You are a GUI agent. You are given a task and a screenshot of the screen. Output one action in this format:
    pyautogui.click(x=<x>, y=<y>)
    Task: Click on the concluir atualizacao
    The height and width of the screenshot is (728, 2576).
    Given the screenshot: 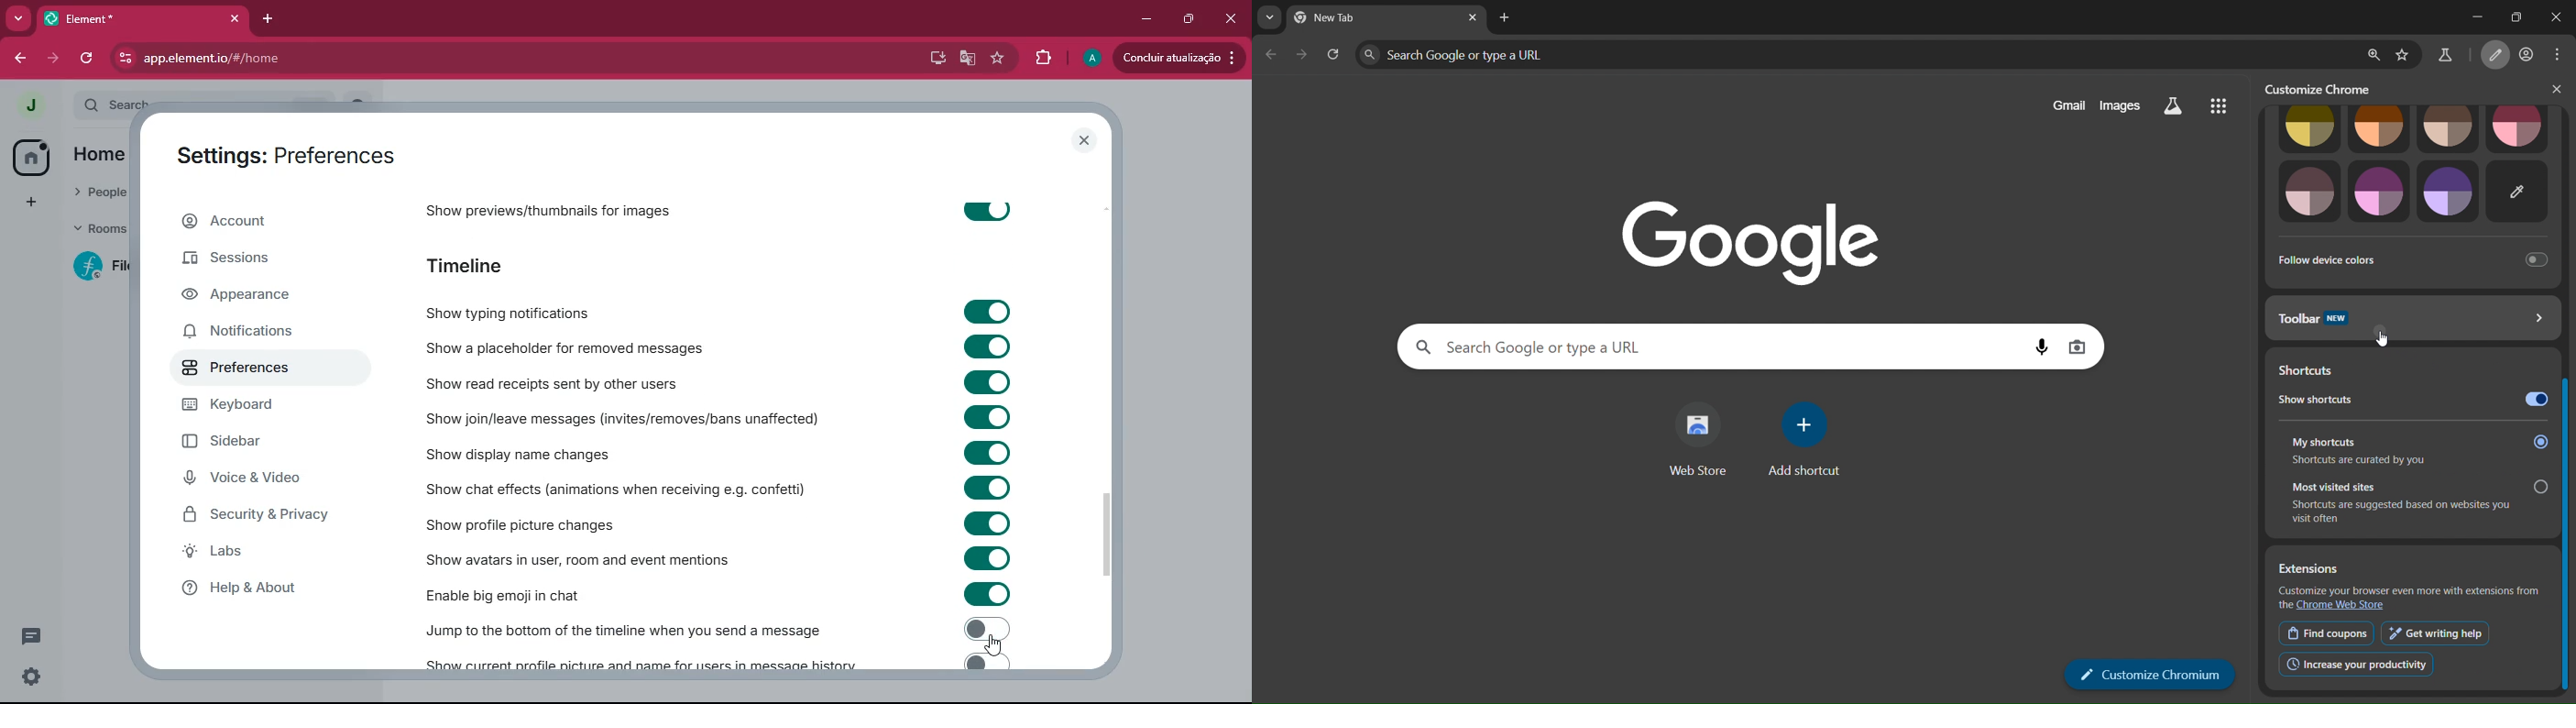 What is the action you would take?
    pyautogui.click(x=1179, y=57)
    